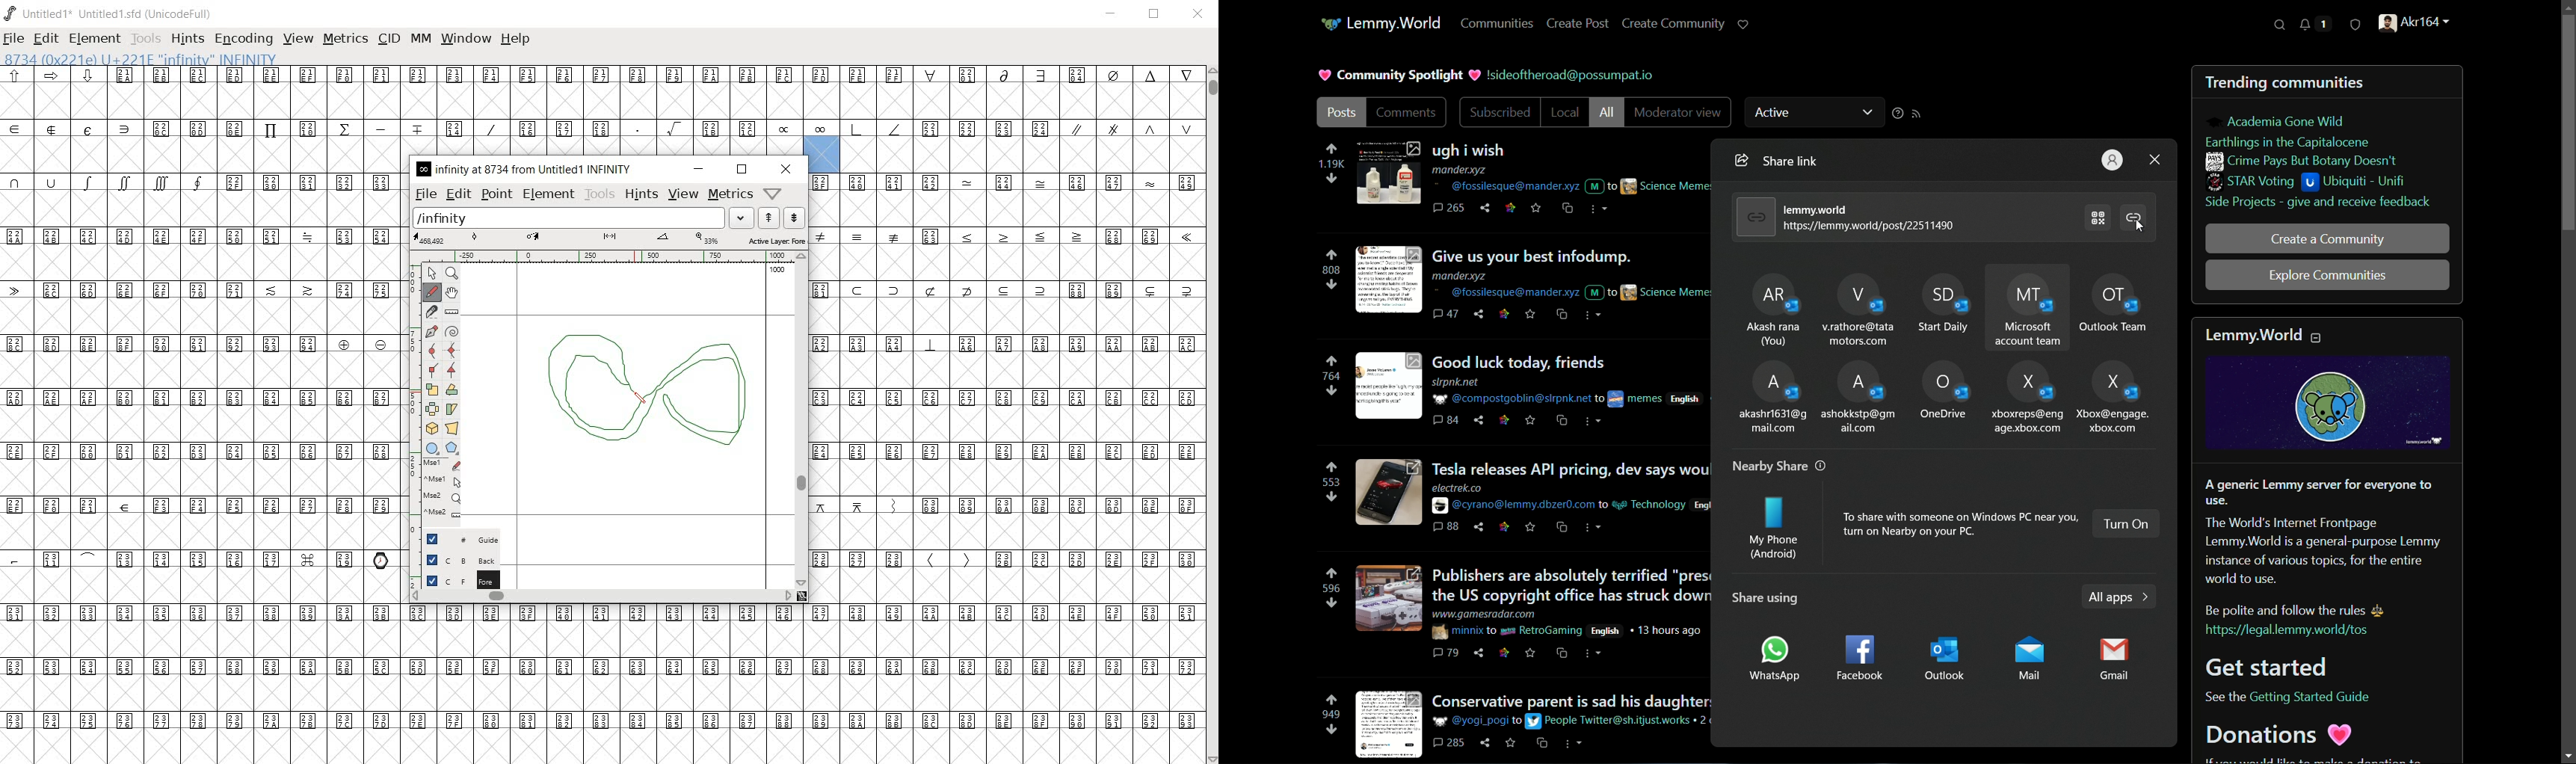 The height and width of the screenshot is (784, 2576). What do you see at coordinates (1569, 209) in the screenshot?
I see `cross psot` at bounding box center [1569, 209].